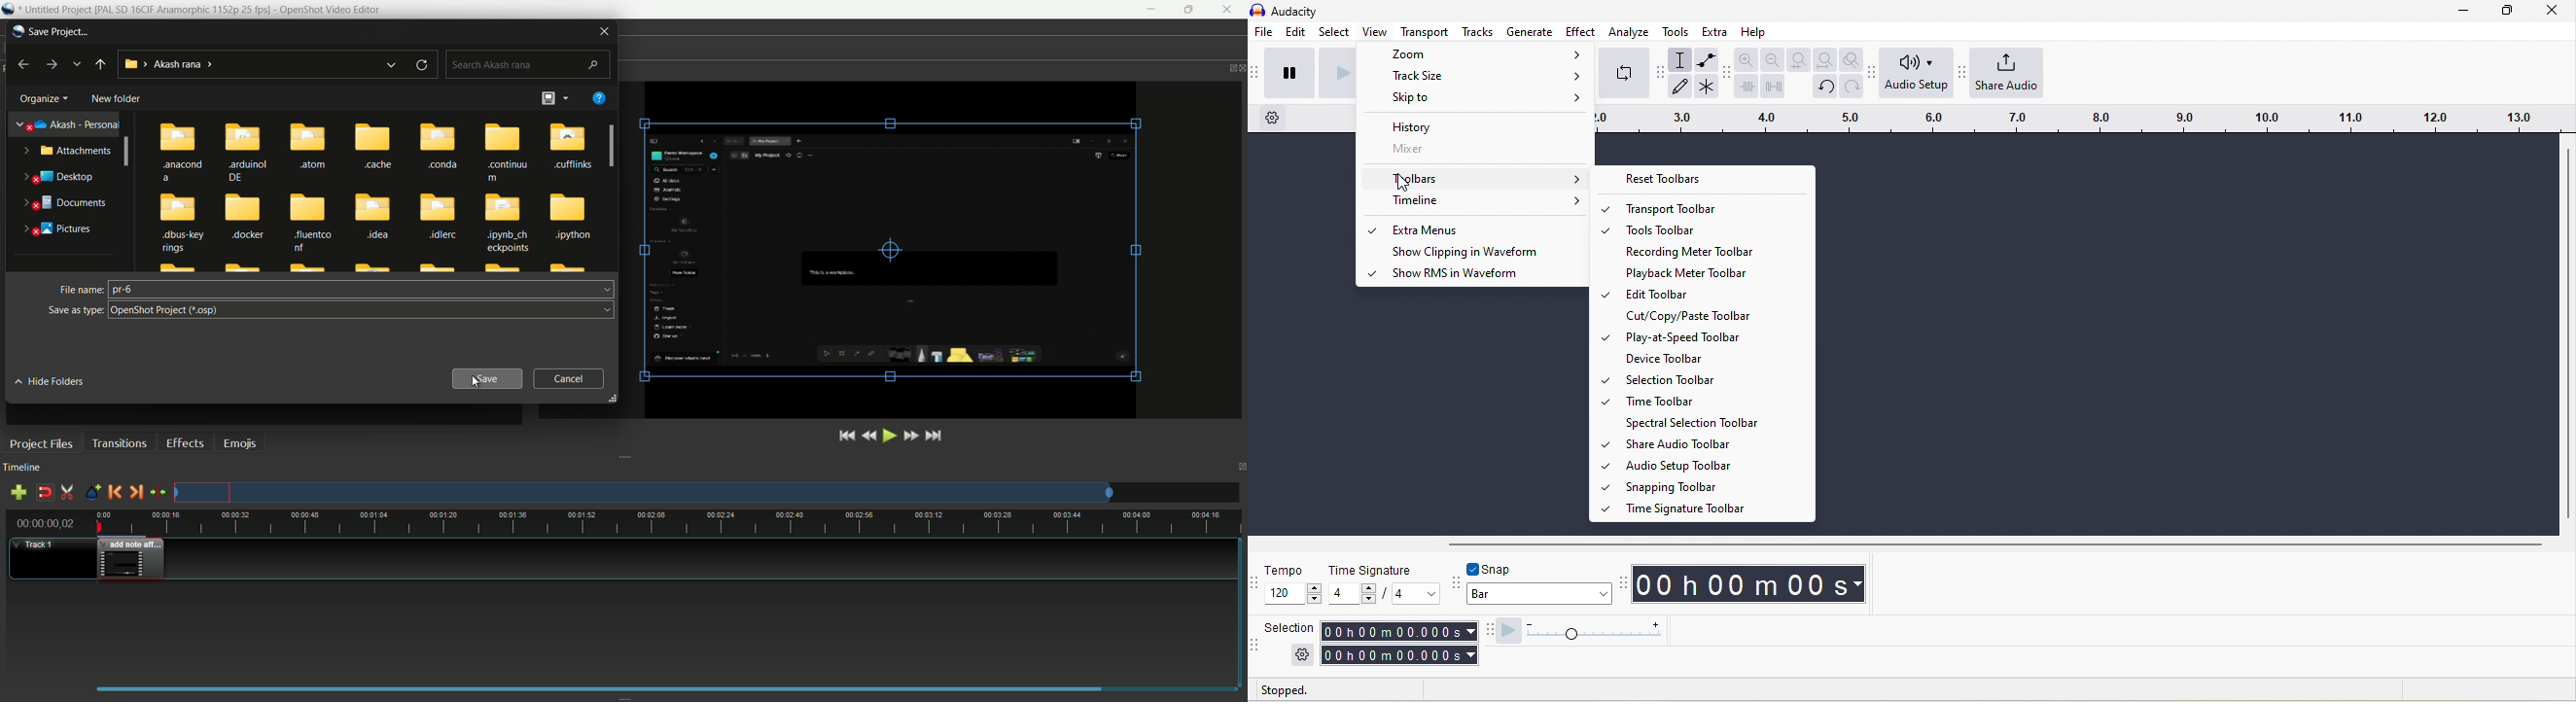 This screenshot has height=728, width=2576. Describe the element at coordinates (1474, 98) in the screenshot. I see `Skip to` at that location.